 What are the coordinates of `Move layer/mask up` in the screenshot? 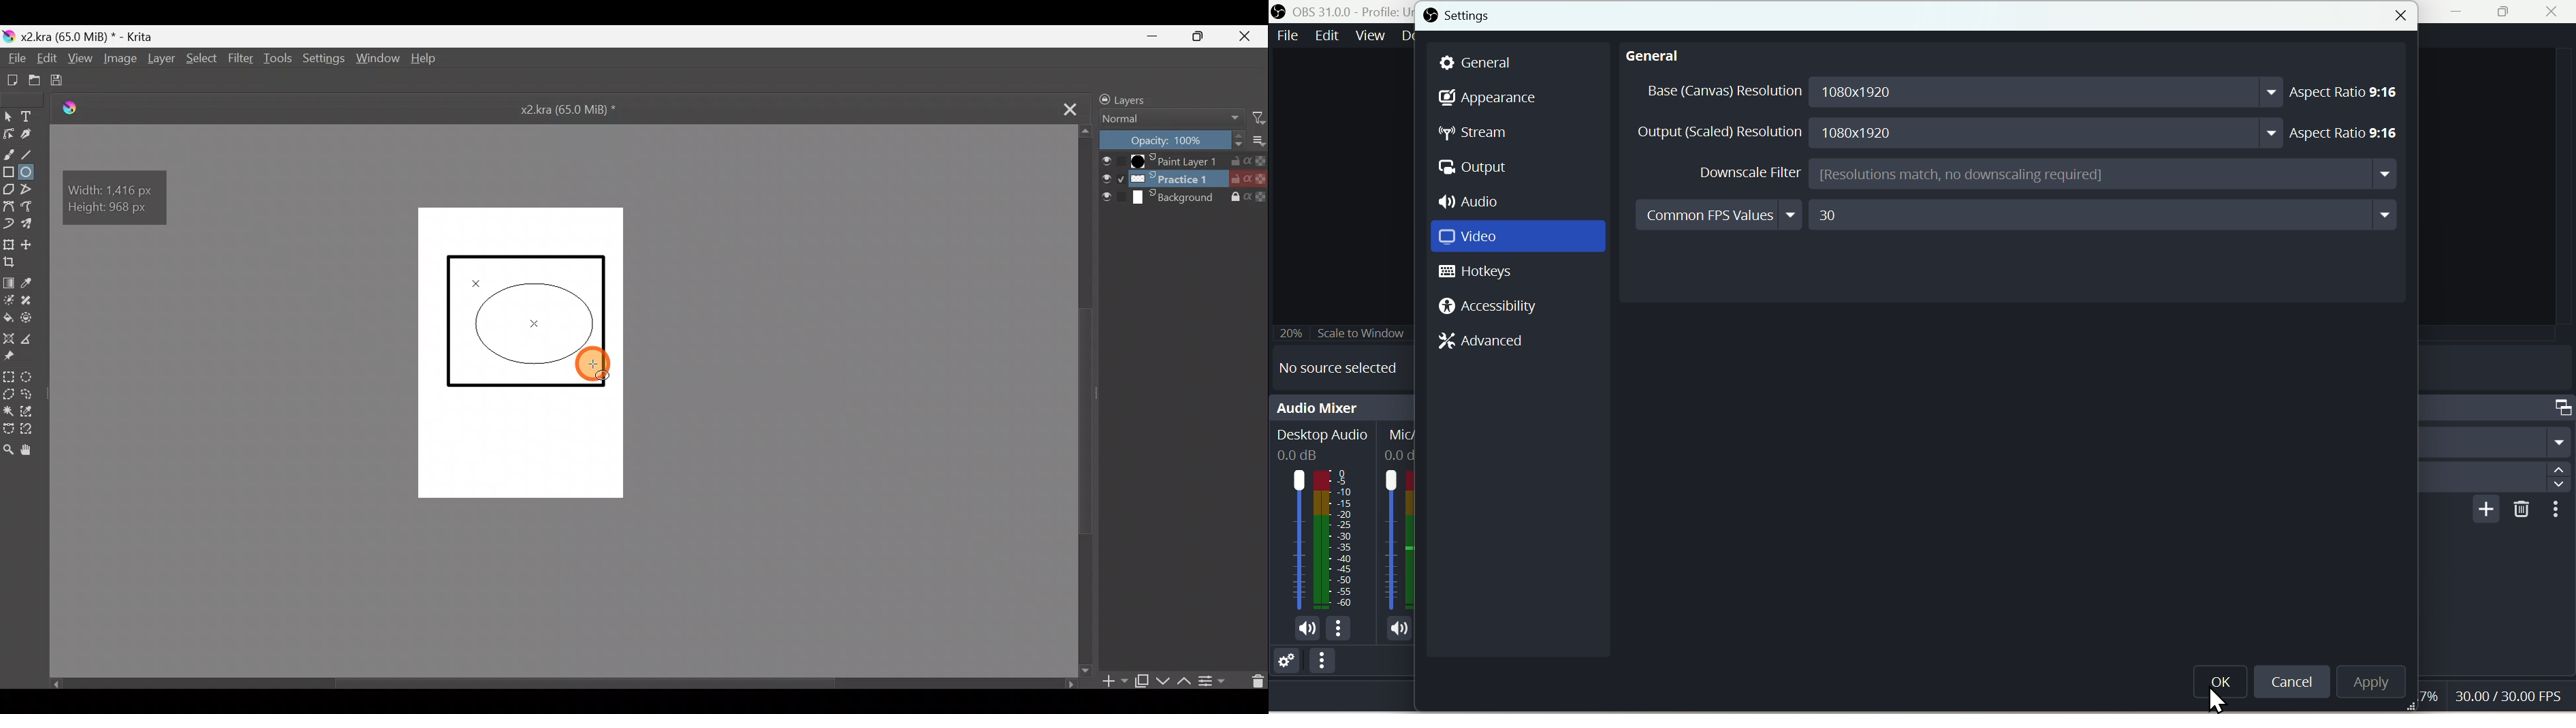 It's located at (1182, 678).